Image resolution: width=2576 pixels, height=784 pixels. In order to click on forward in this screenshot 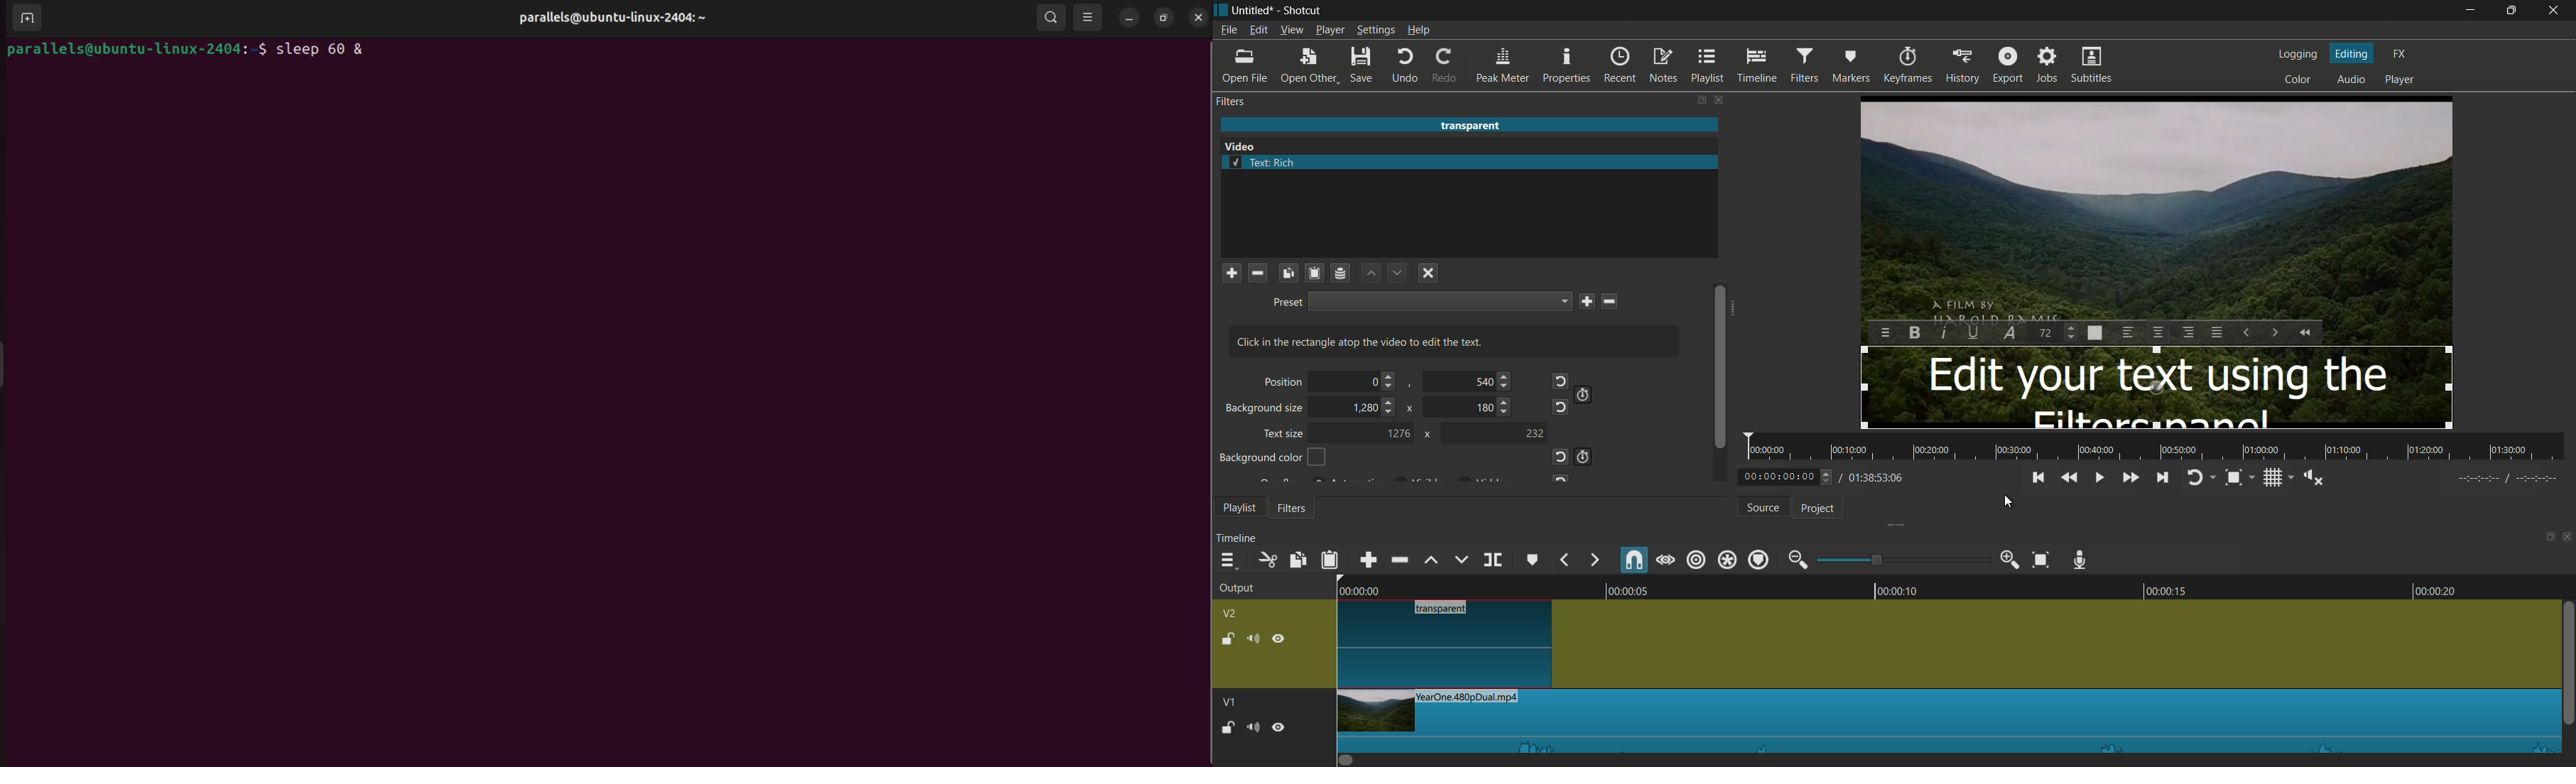, I will do `click(1594, 560)`.